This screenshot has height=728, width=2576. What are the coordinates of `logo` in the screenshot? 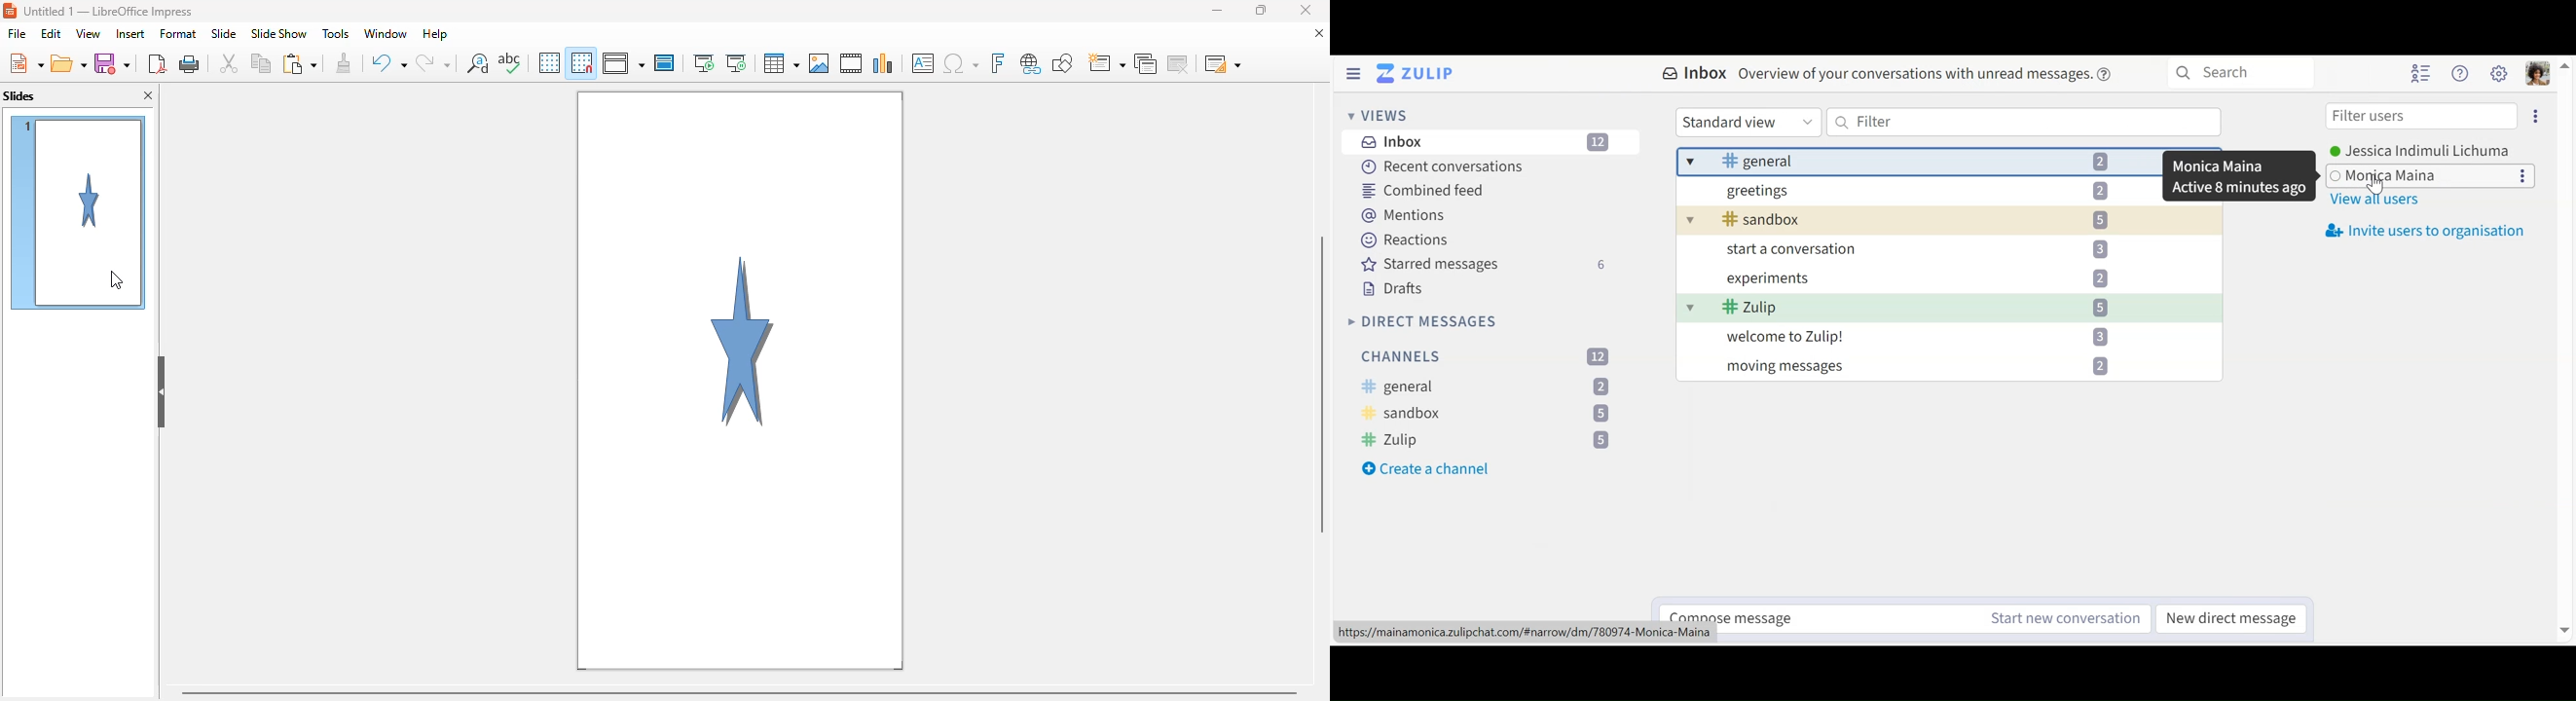 It's located at (10, 11).